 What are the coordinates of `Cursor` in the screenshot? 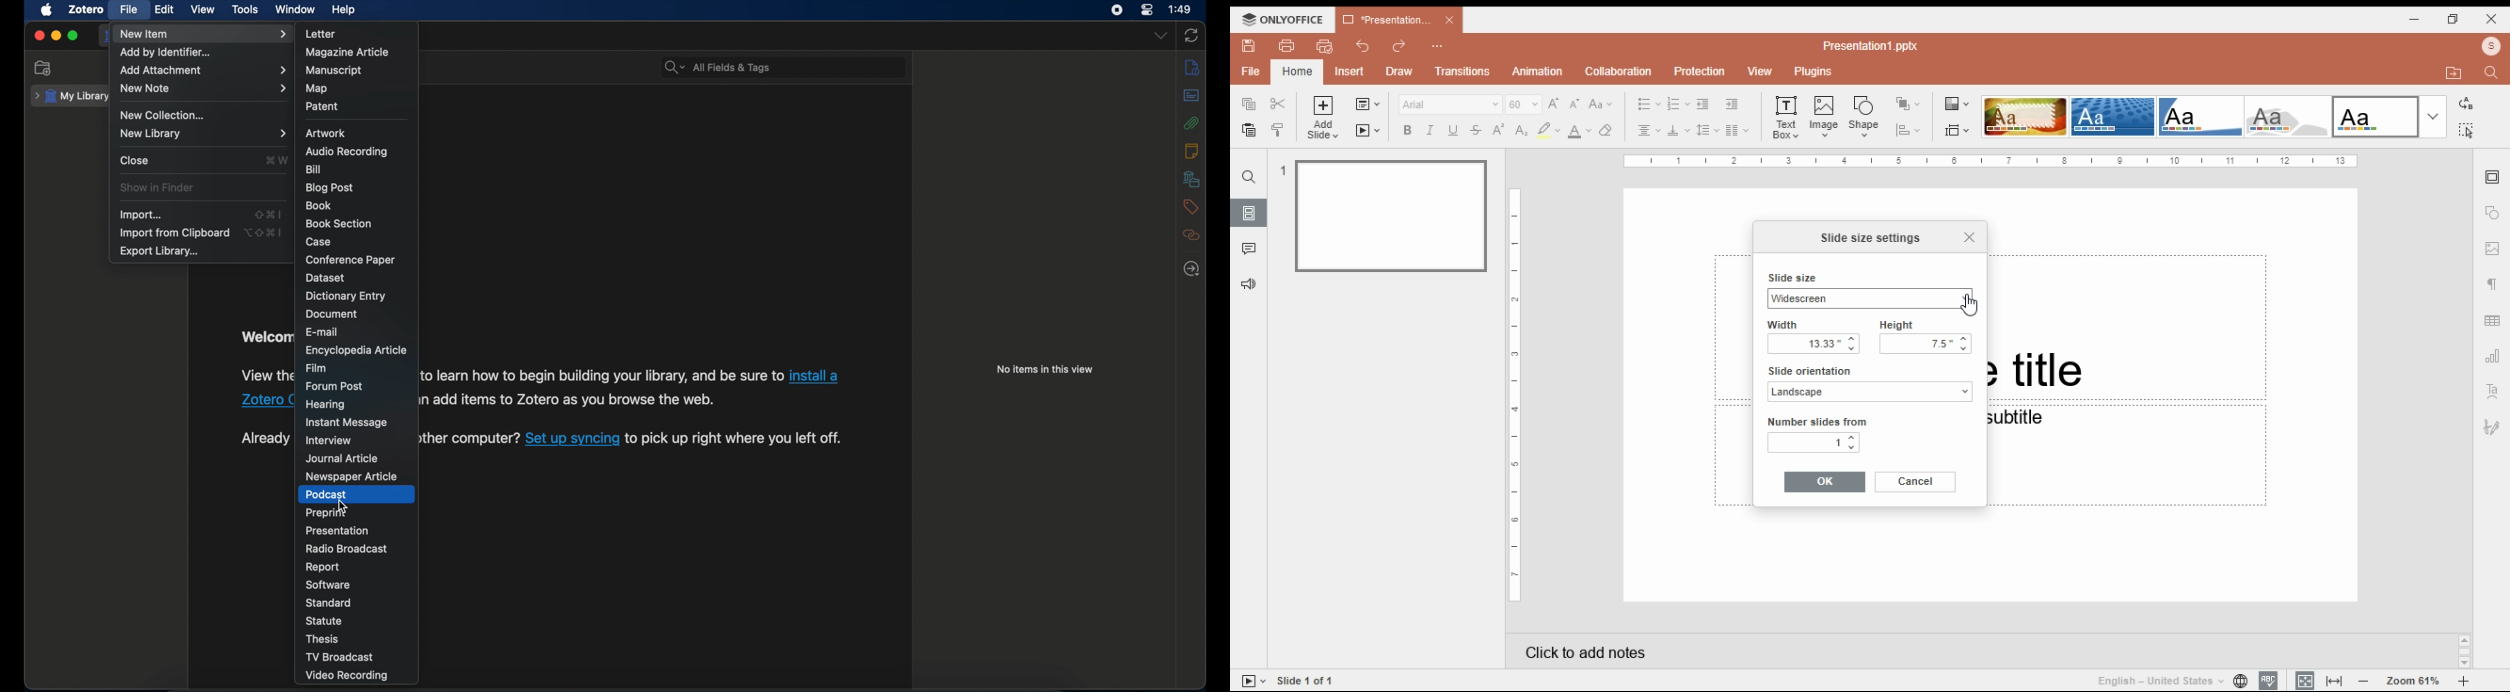 It's located at (1969, 305).